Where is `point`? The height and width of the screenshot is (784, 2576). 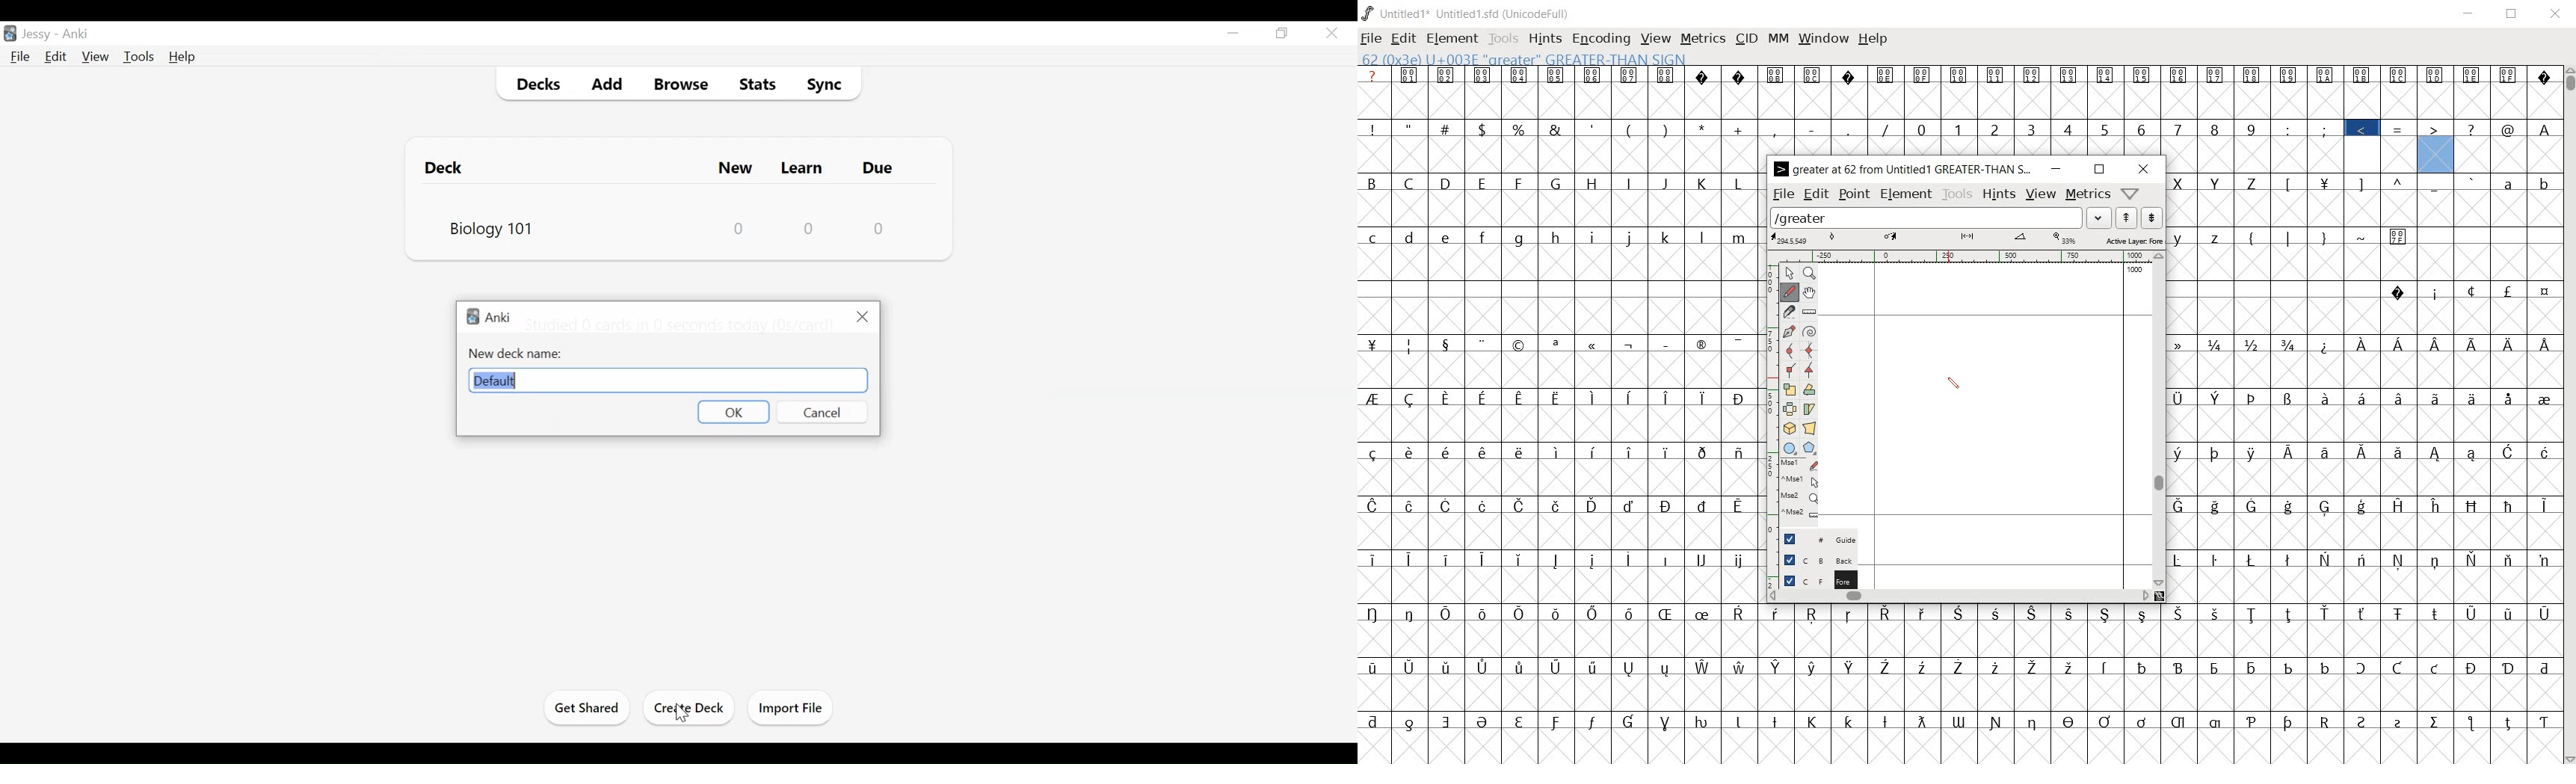 point is located at coordinates (1855, 194).